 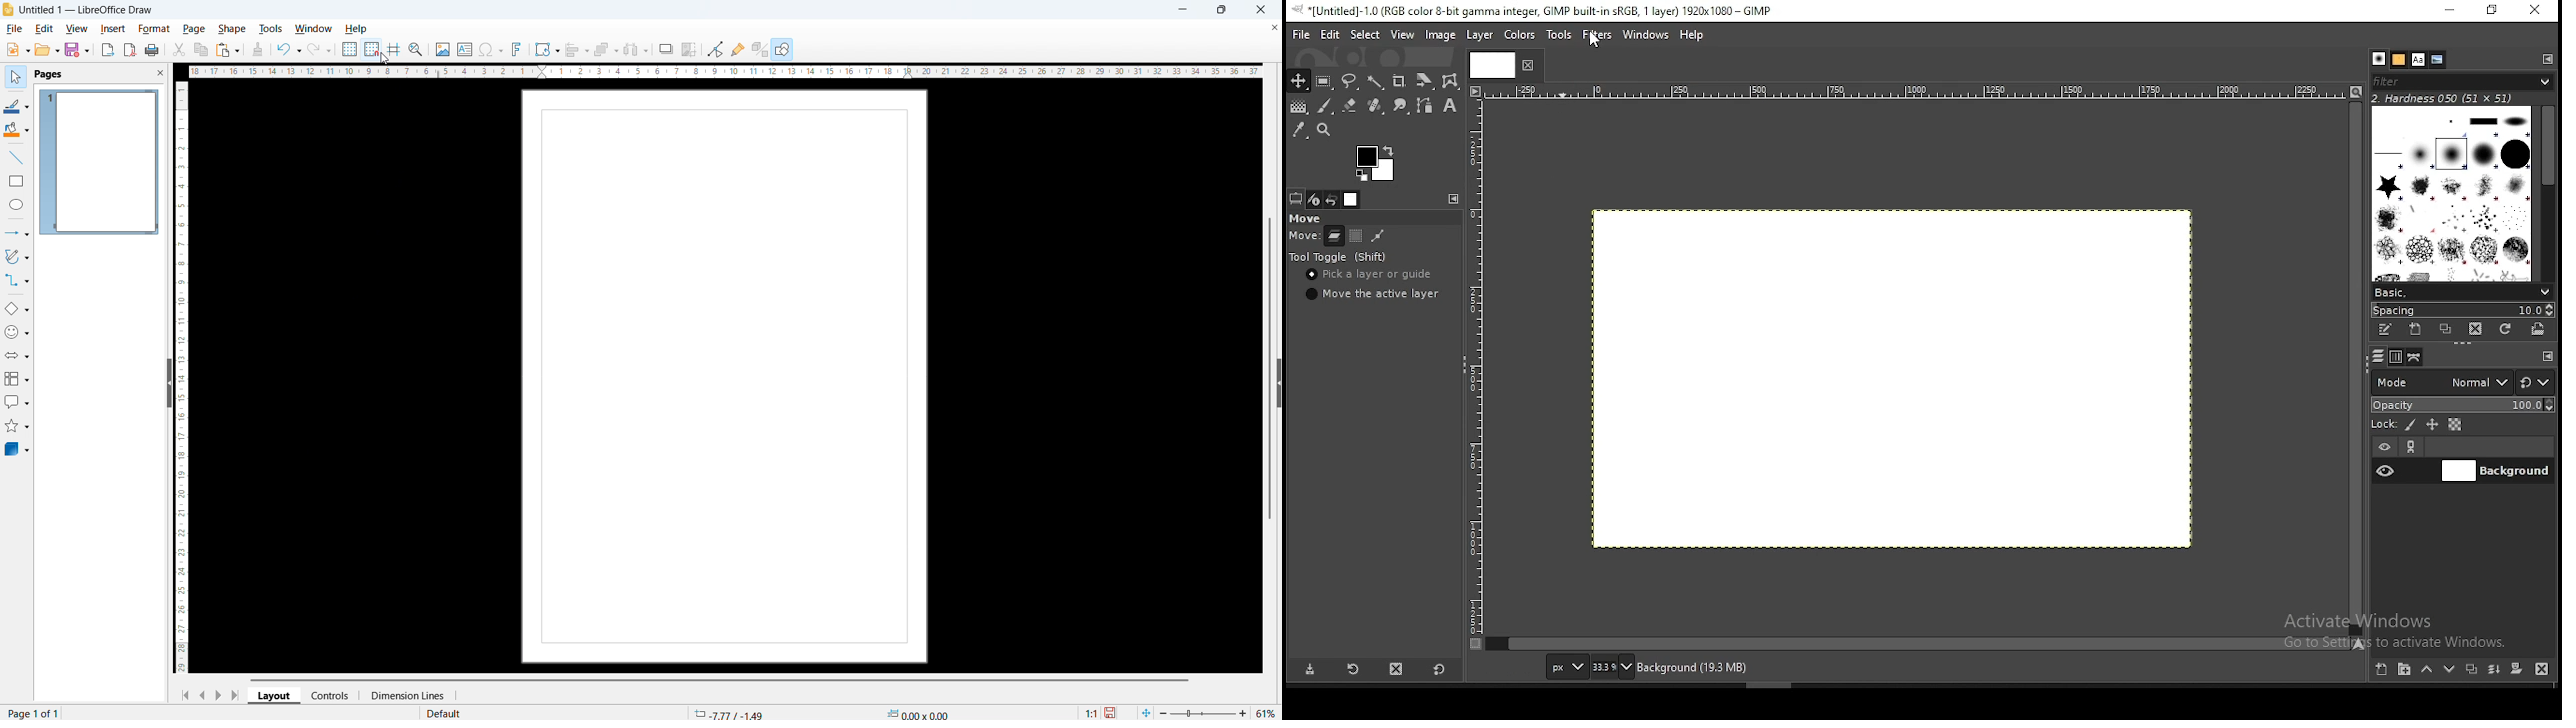 What do you see at coordinates (330, 697) in the screenshot?
I see `controls` at bounding box center [330, 697].